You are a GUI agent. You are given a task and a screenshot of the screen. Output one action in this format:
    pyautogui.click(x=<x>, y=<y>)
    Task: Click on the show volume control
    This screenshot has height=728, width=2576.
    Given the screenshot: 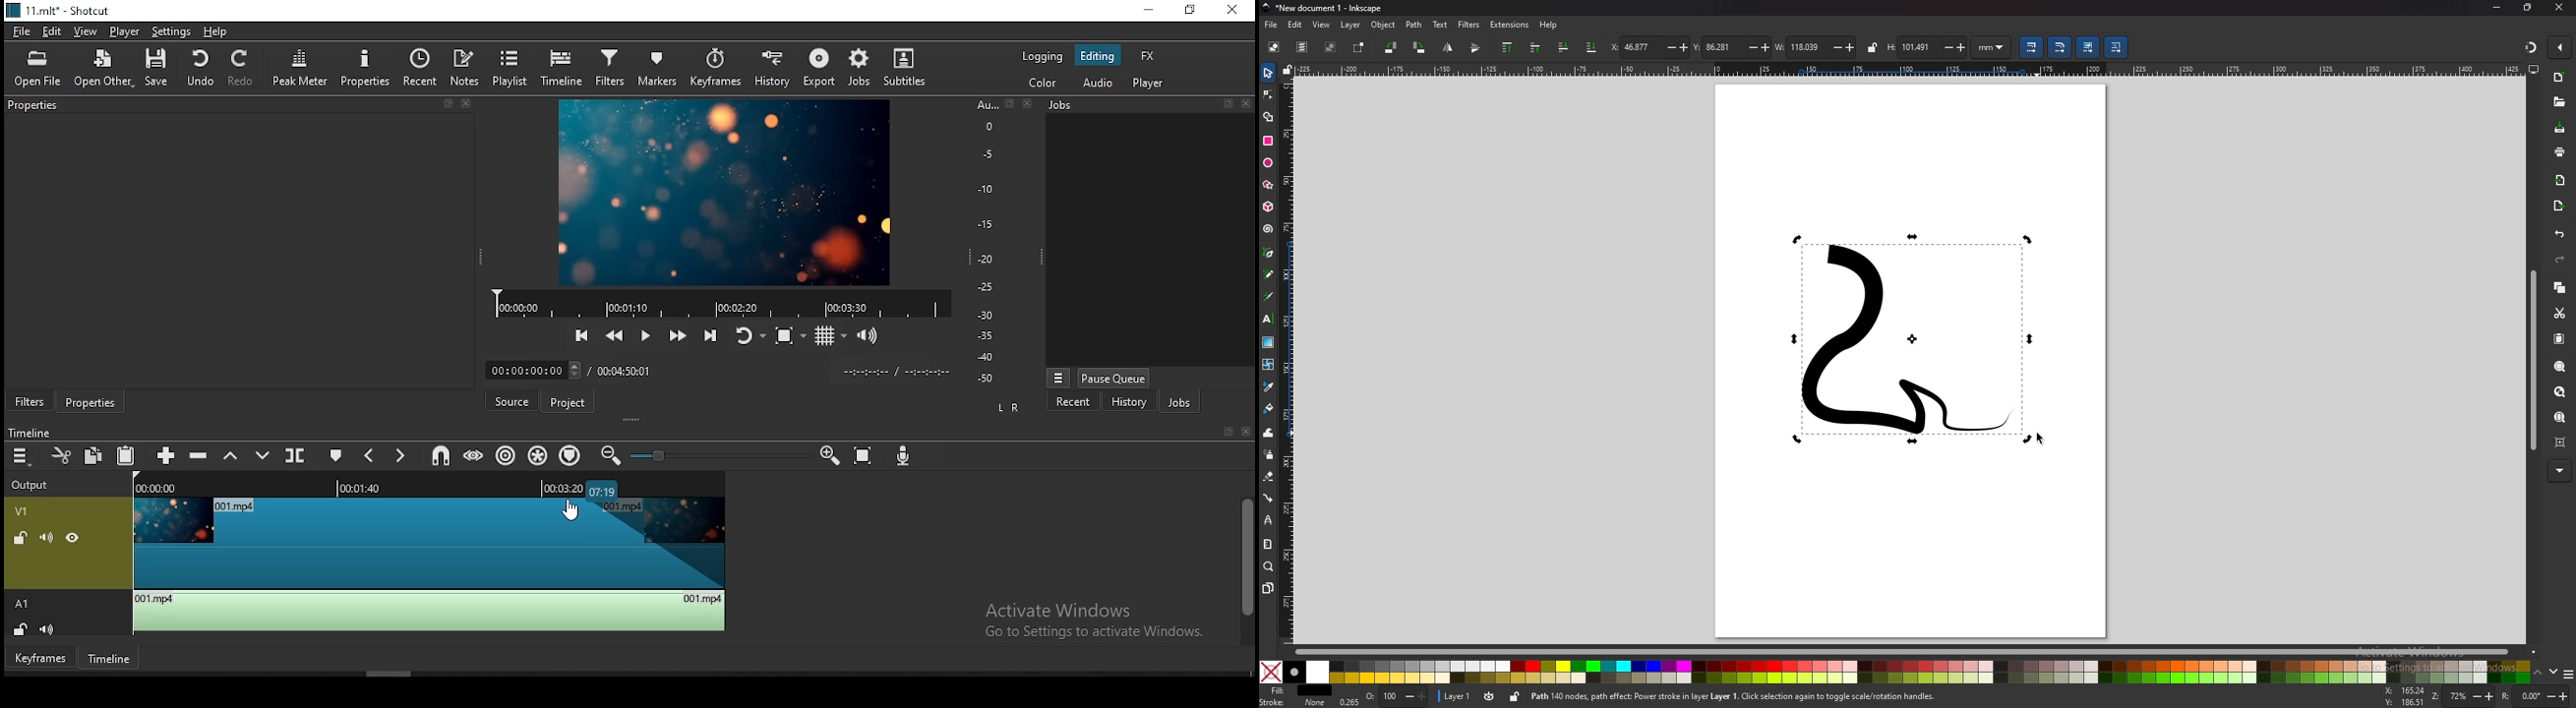 What is the action you would take?
    pyautogui.click(x=869, y=337)
    